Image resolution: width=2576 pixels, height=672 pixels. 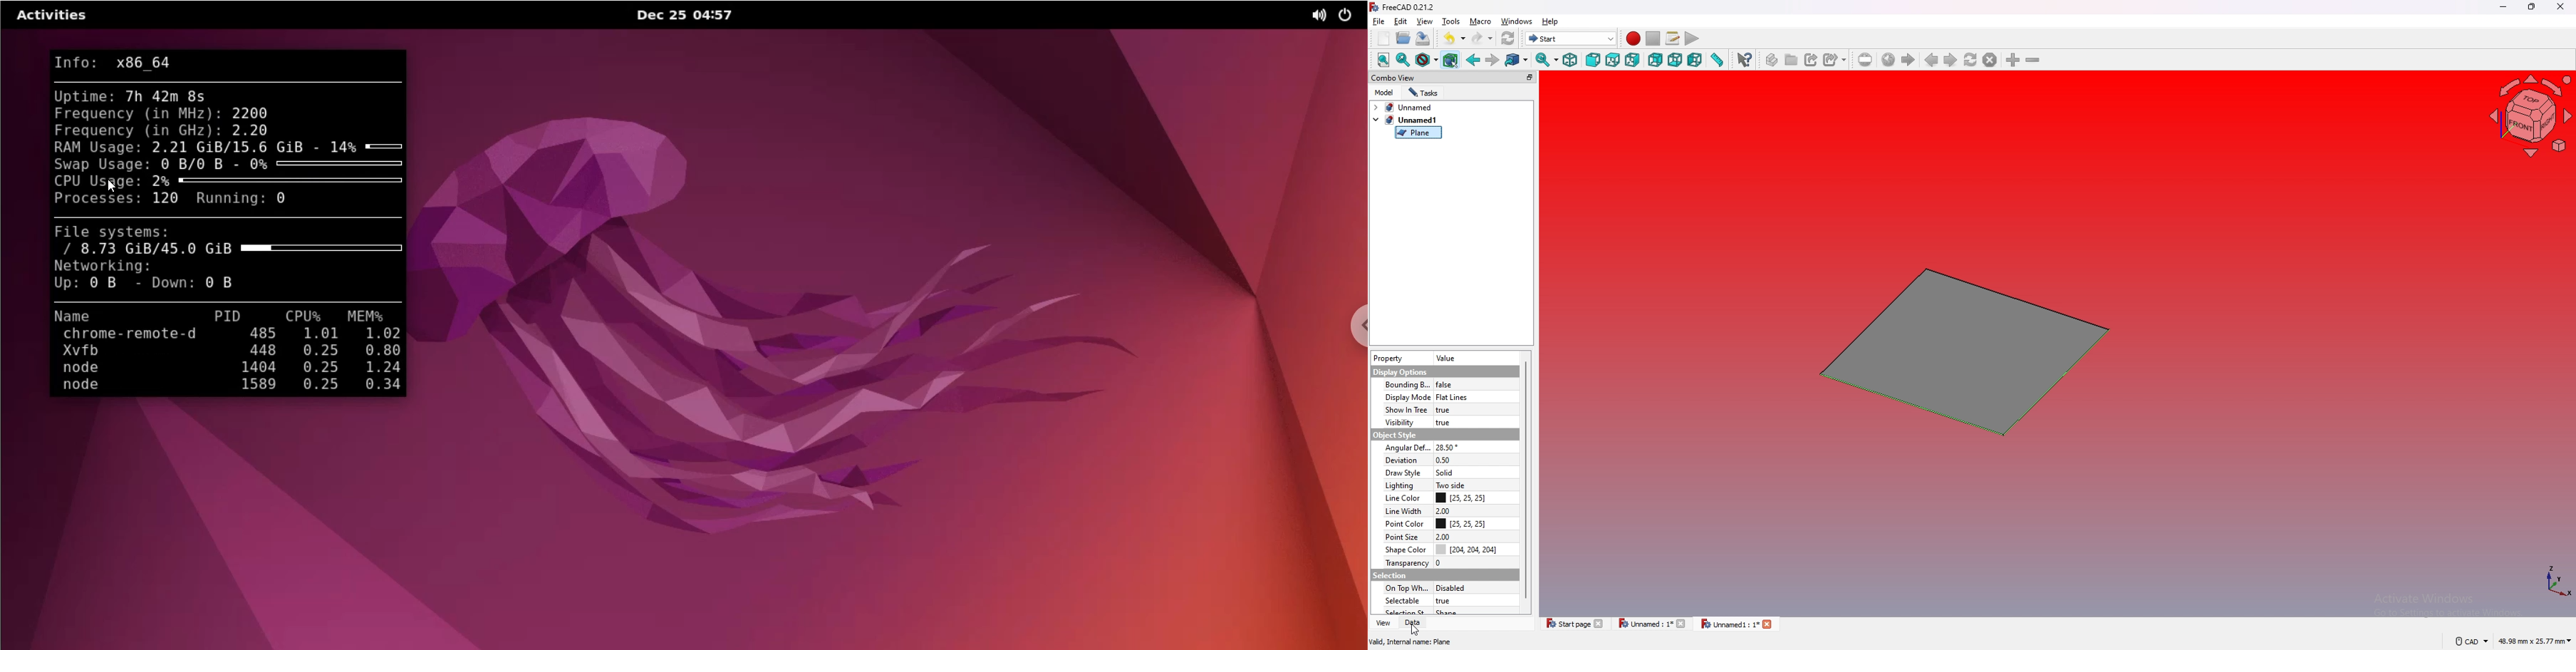 What do you see at coordinates (1446, 384) in the screenshot?
I see `false` at bounding box center [1446, 384].